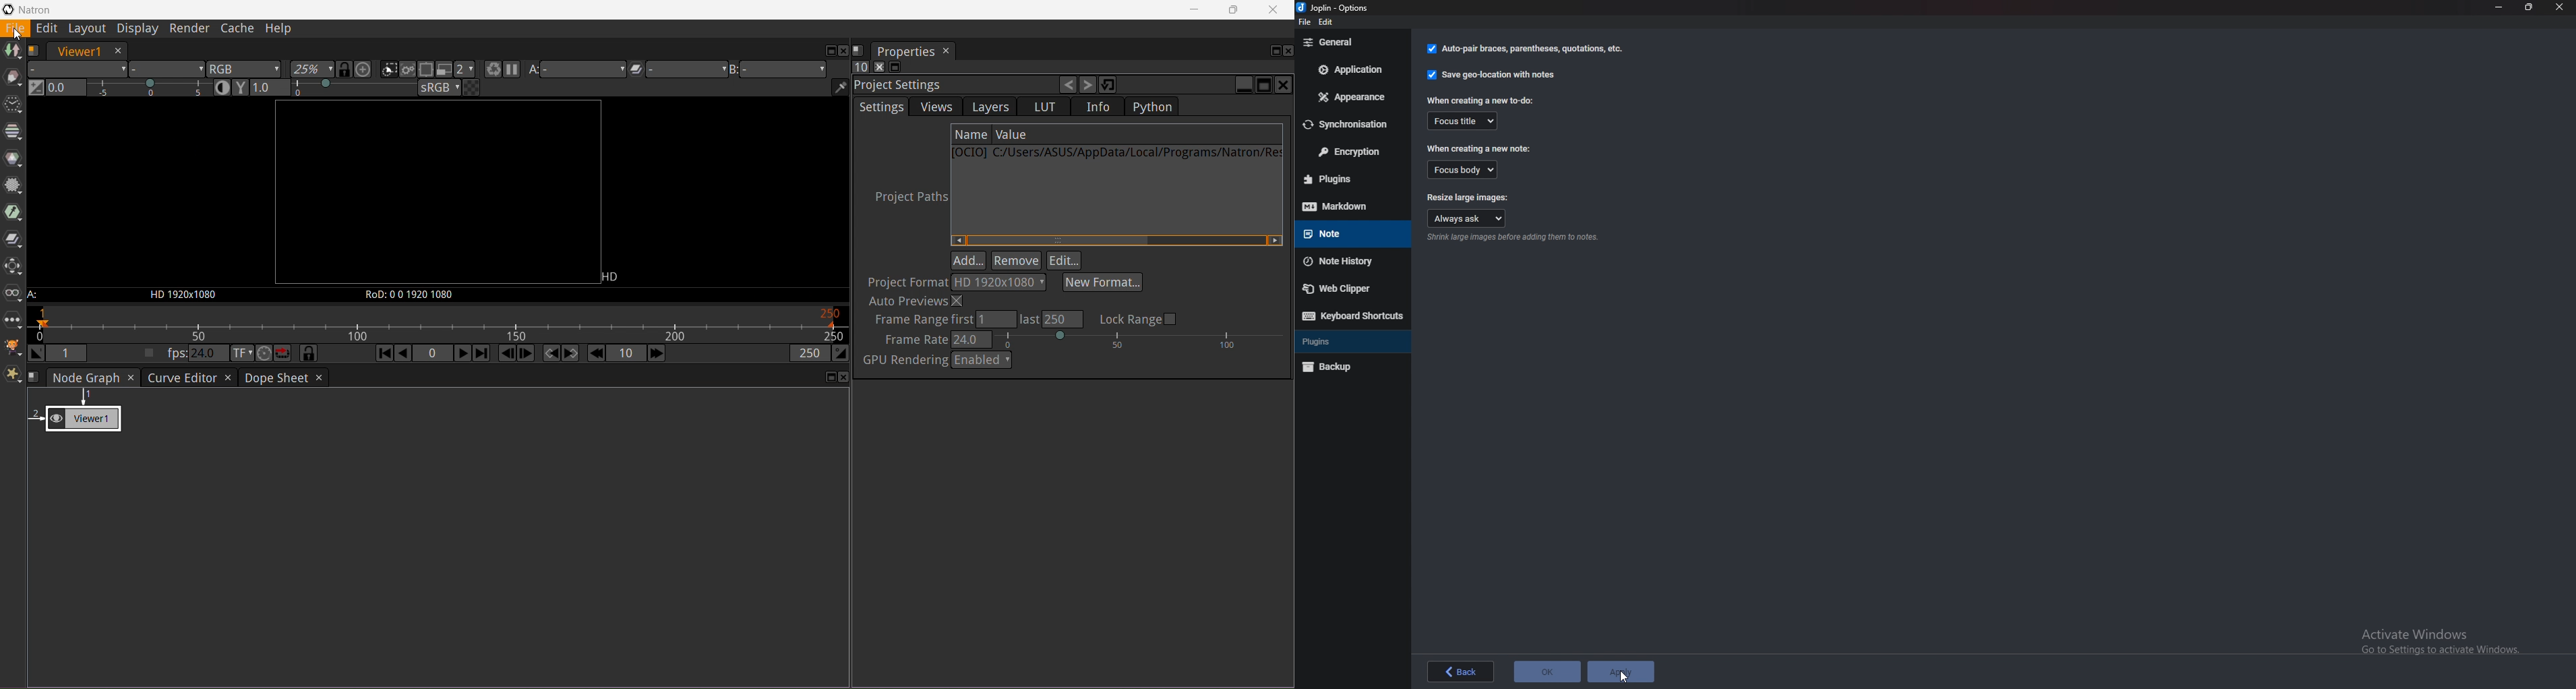 Image resolution: width=2576 pixels, height=700 pixels. What do you see at coordinates (1349, 98) in the screenshot?
I see `Appearance` at bounding box center [1349, 98].